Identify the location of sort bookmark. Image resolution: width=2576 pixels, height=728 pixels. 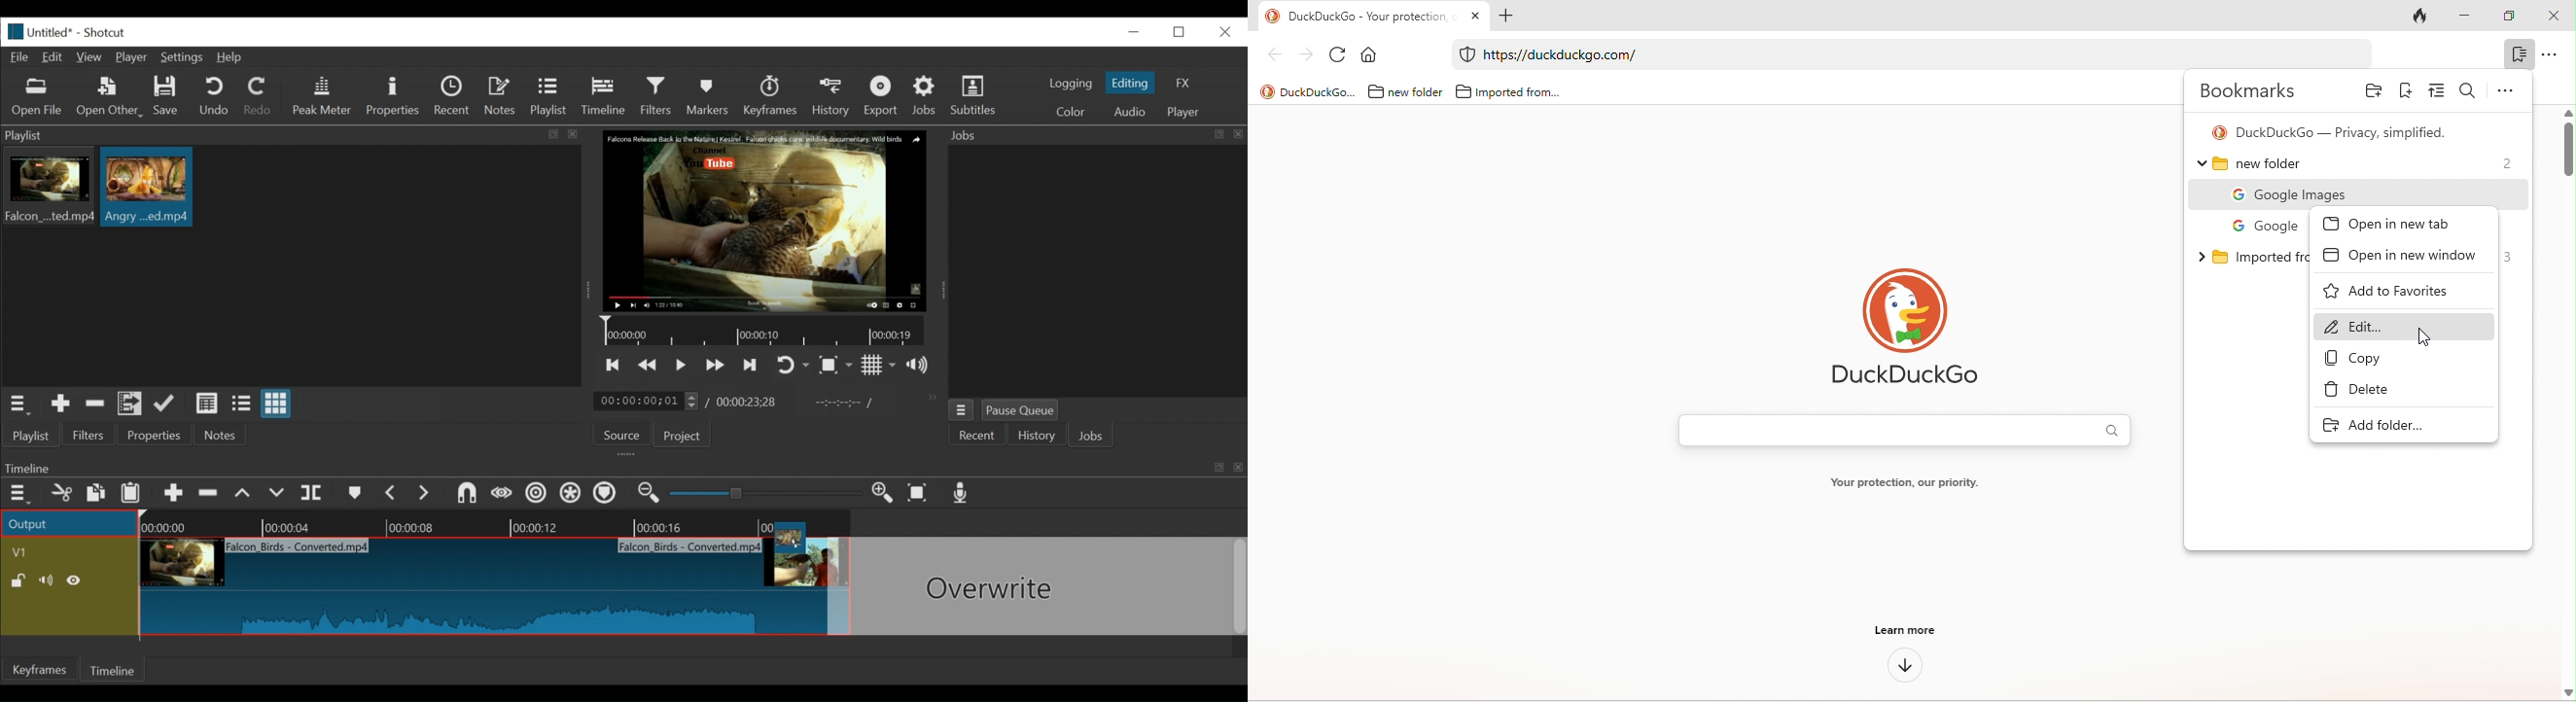
(2434, 92).